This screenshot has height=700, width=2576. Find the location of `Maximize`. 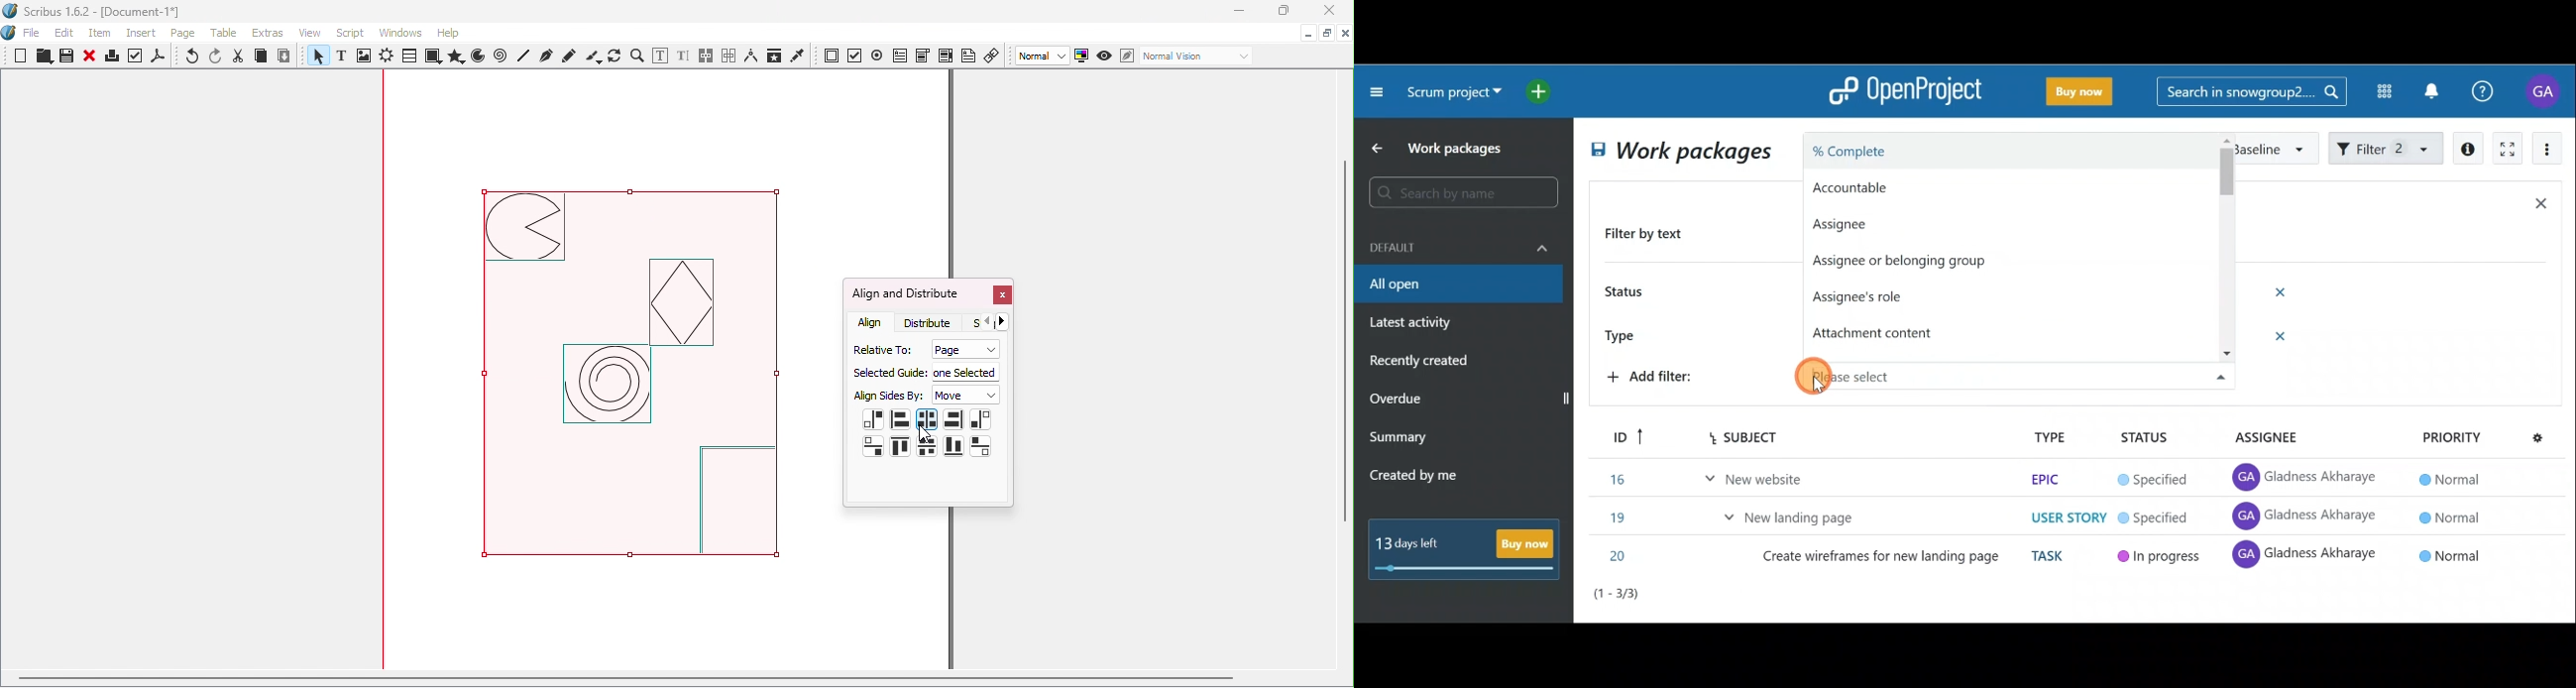

Maximize is located at coordinates (1282, 11).